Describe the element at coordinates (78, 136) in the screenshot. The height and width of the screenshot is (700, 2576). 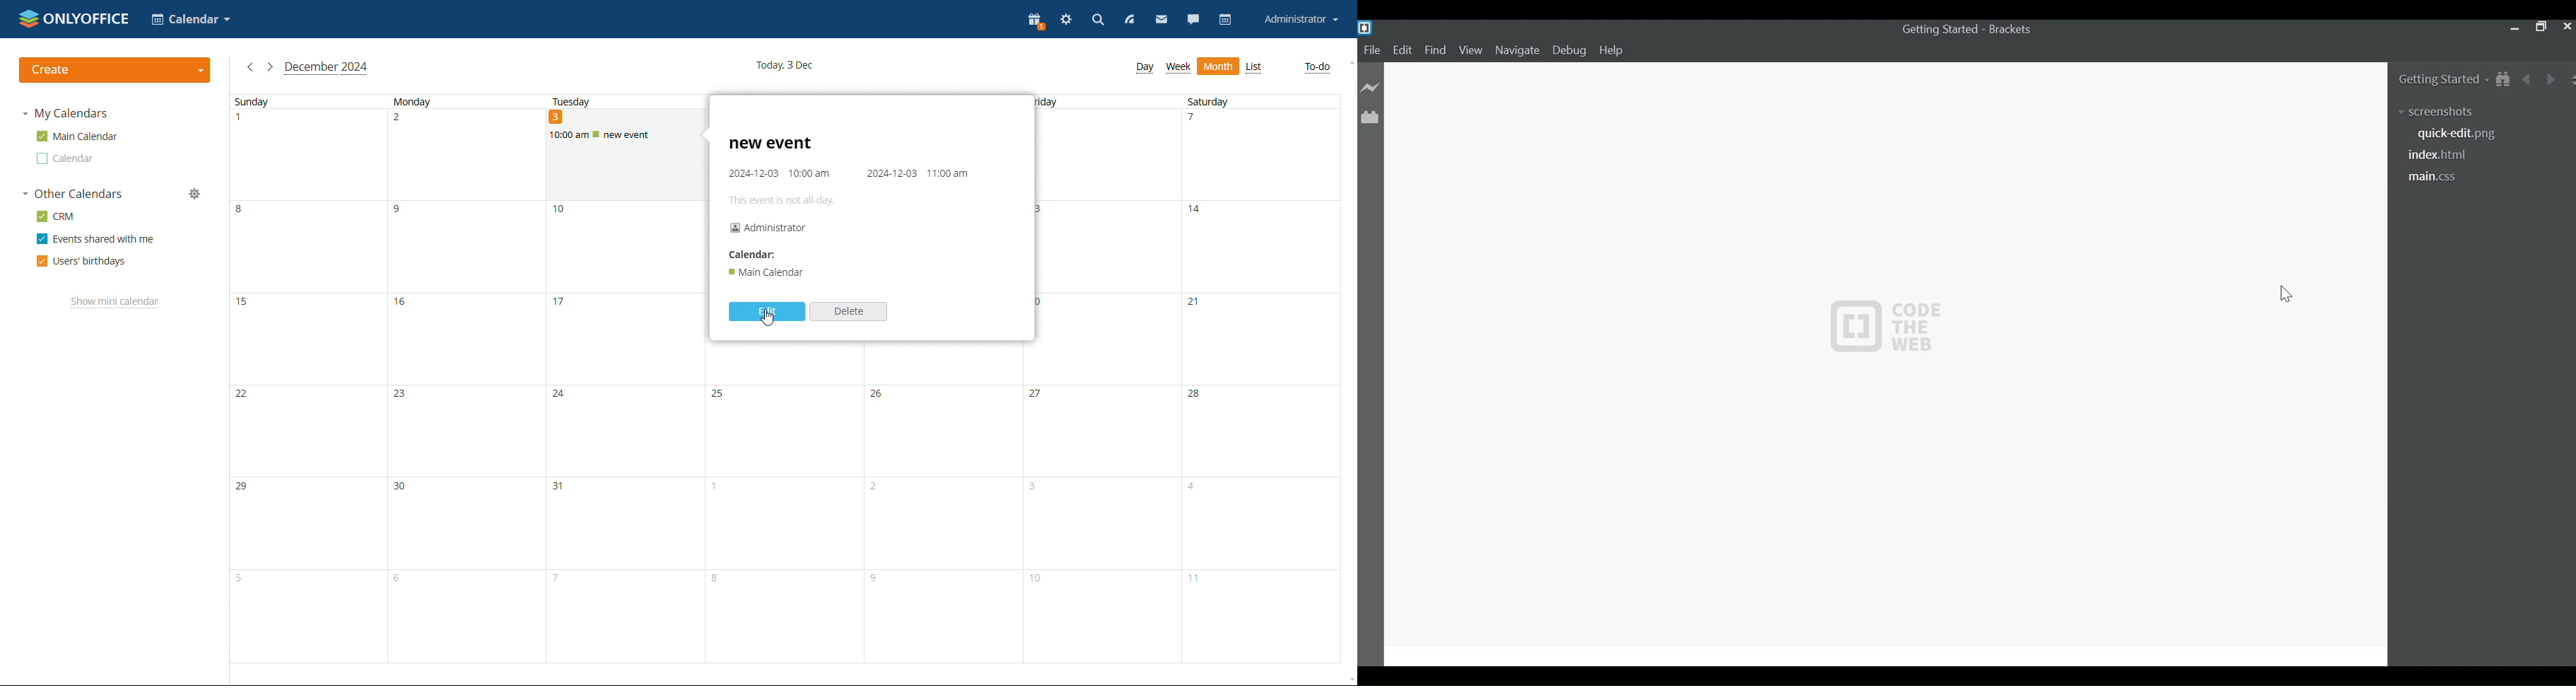
I see `main calendar` at that location.